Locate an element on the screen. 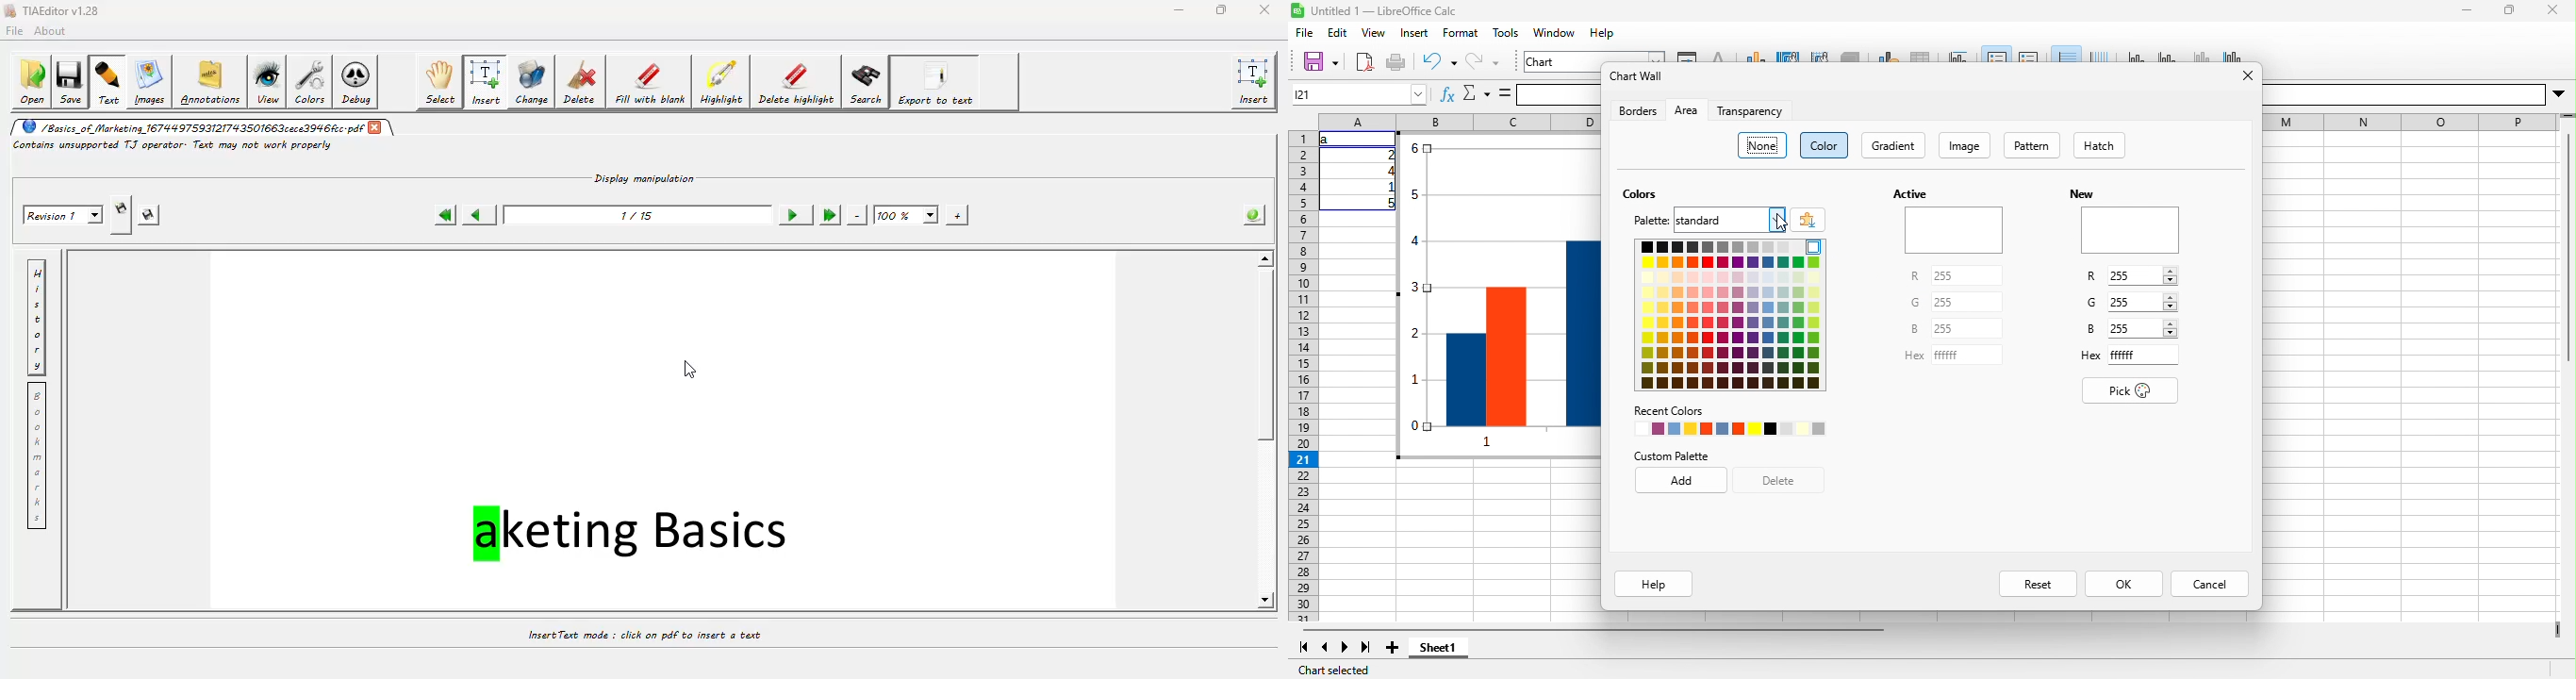 This screenshot has height=700, width=2576. Input for Hex code is located at coordinates (2143, 355).